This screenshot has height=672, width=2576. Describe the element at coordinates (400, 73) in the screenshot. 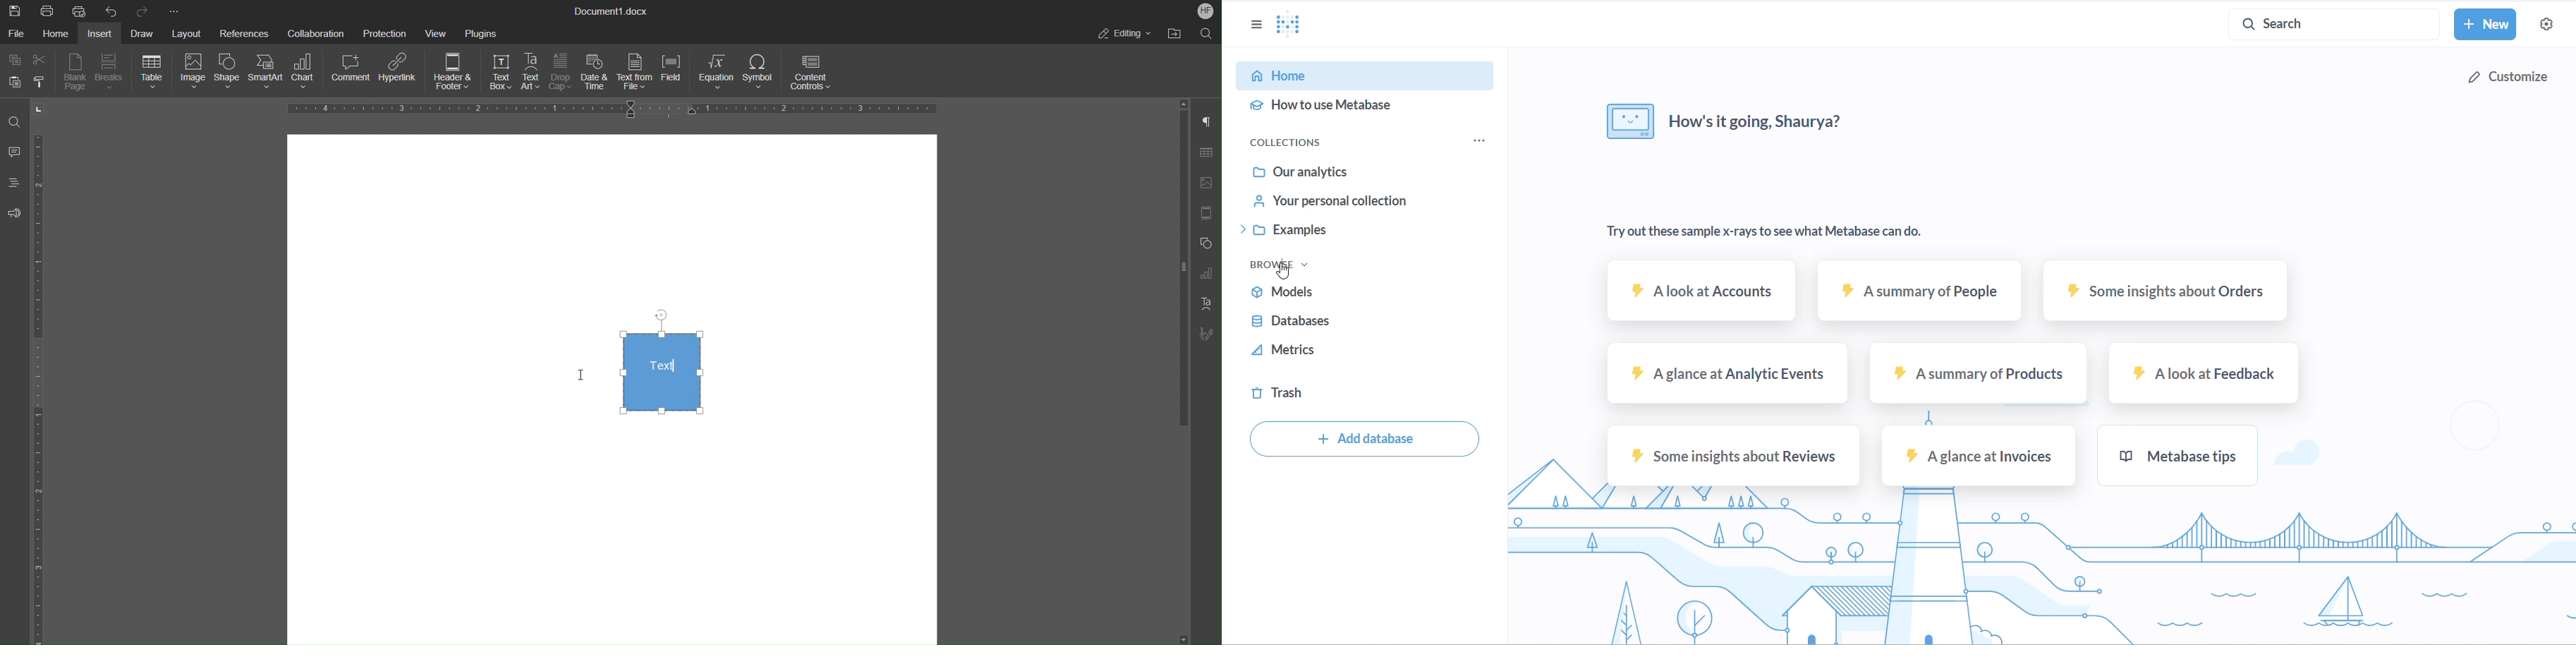

I see `Hyperlink` at that location.